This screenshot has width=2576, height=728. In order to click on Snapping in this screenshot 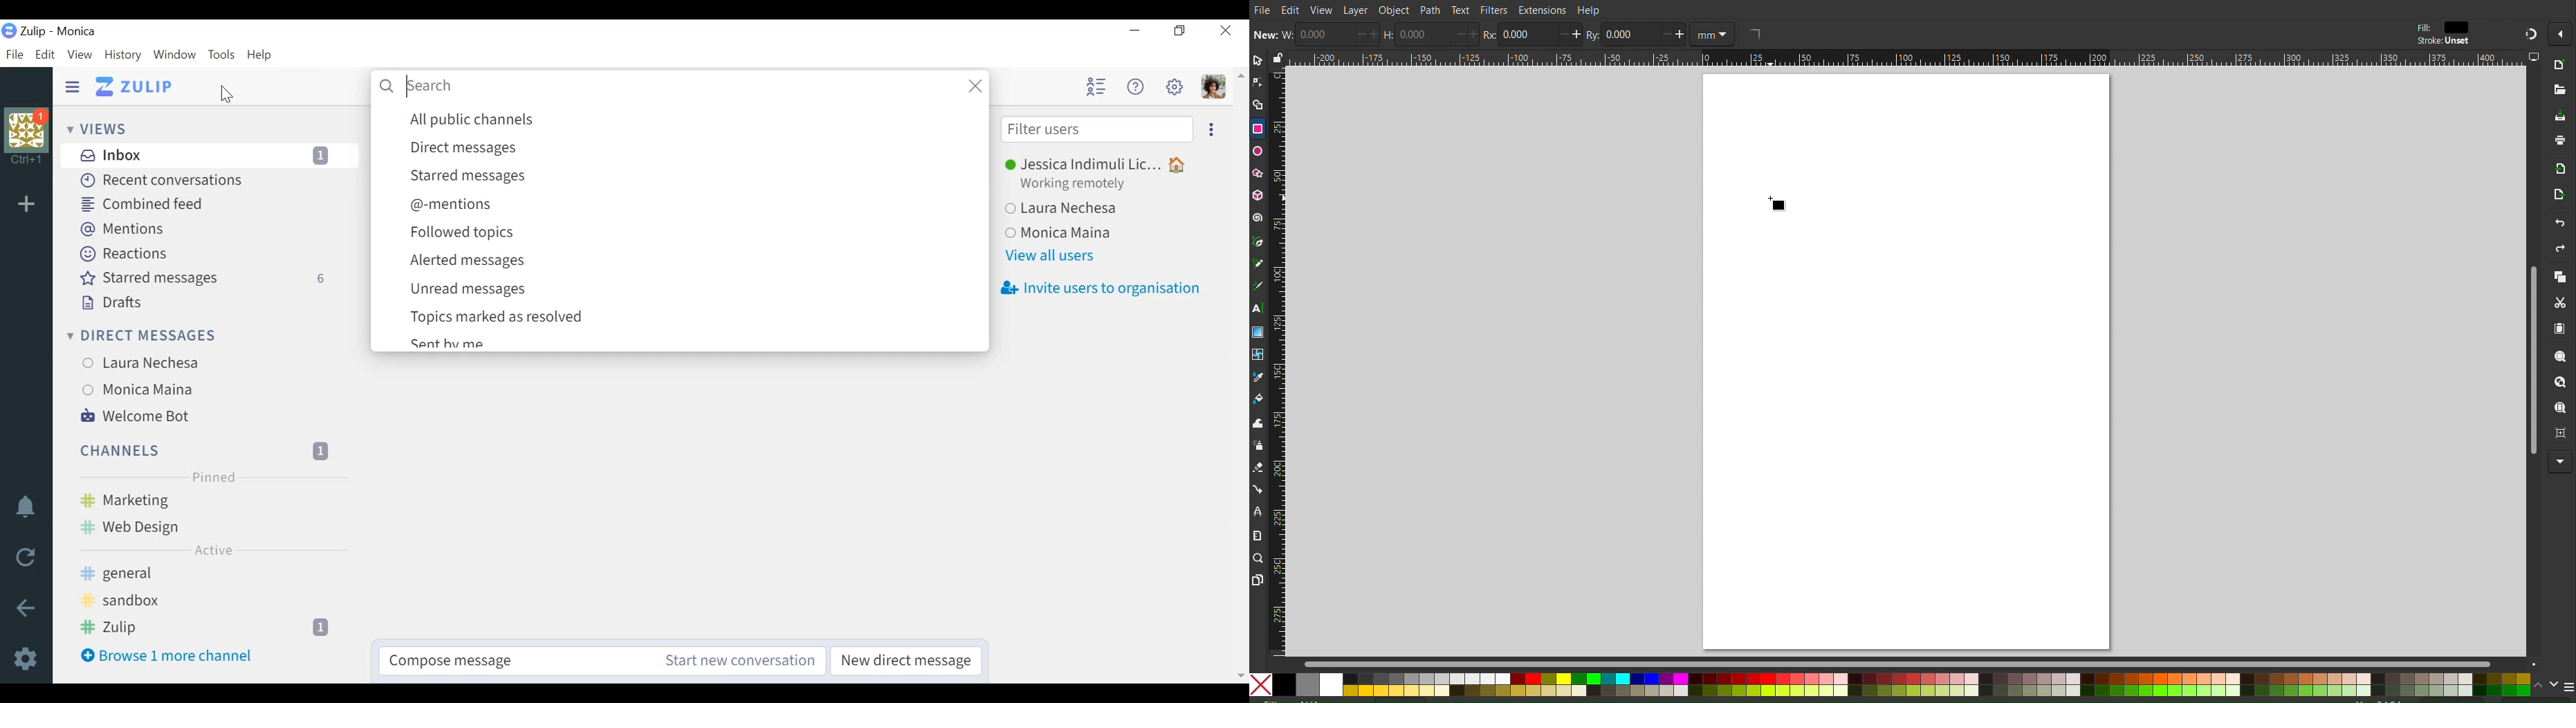, I will do `click(2529, 32)`.